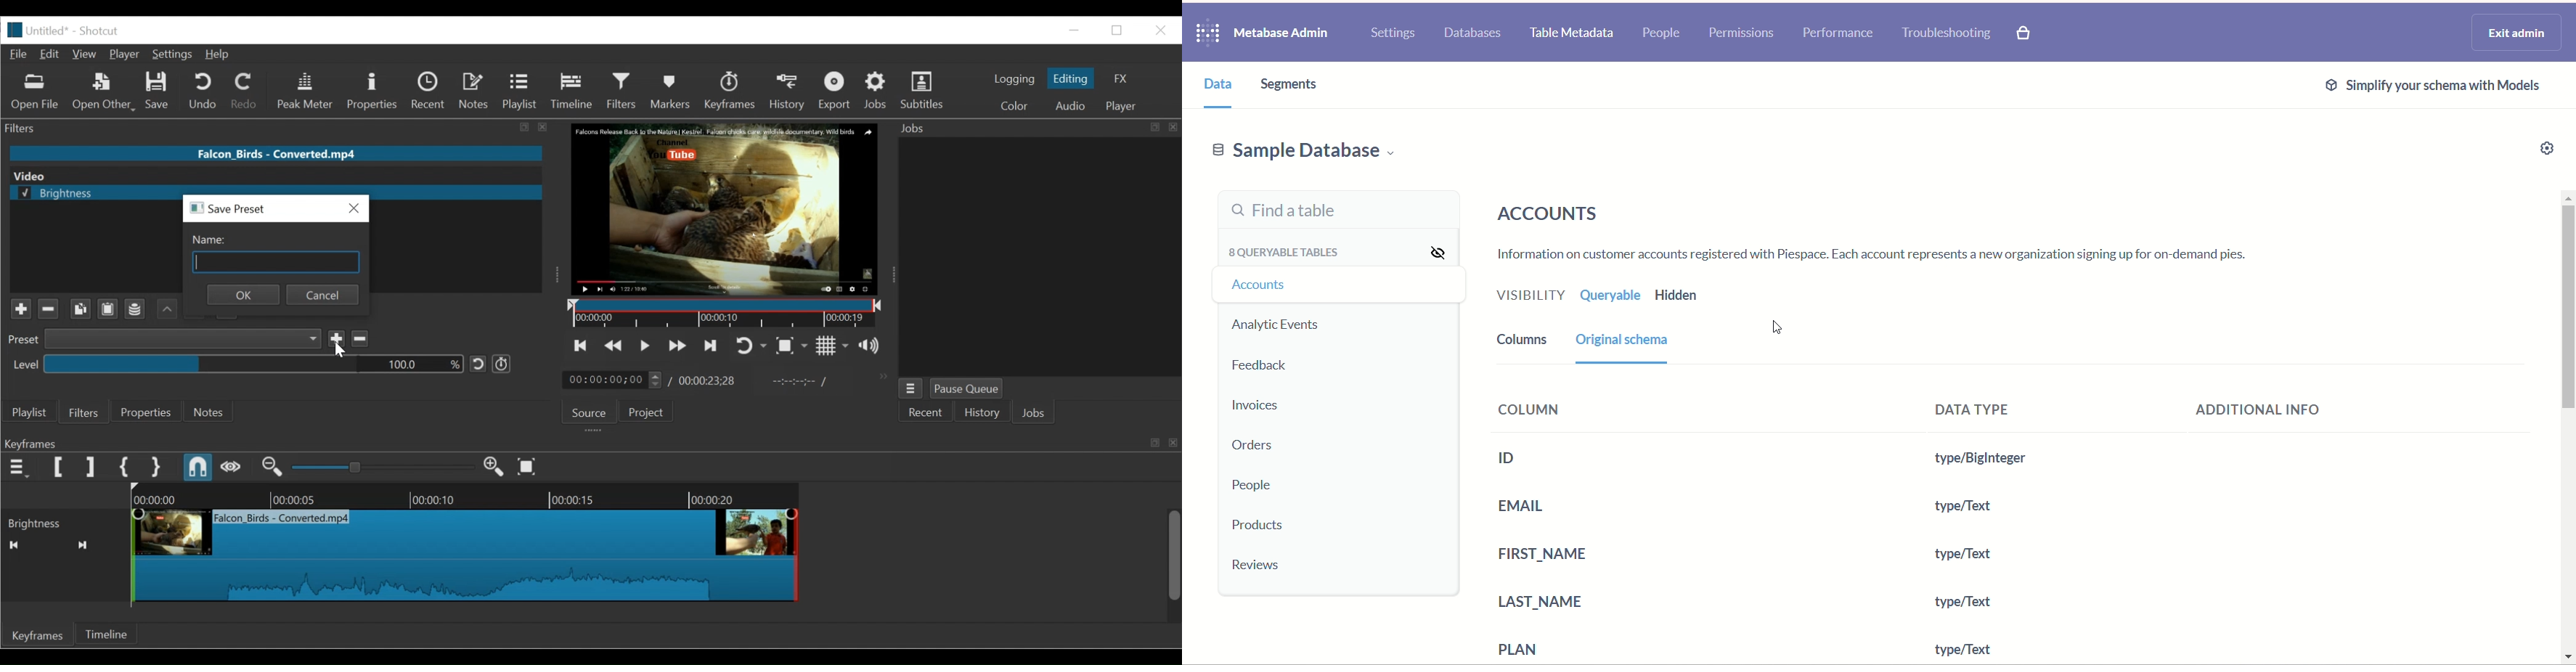  I want to click on File Name, so click(36, 30).